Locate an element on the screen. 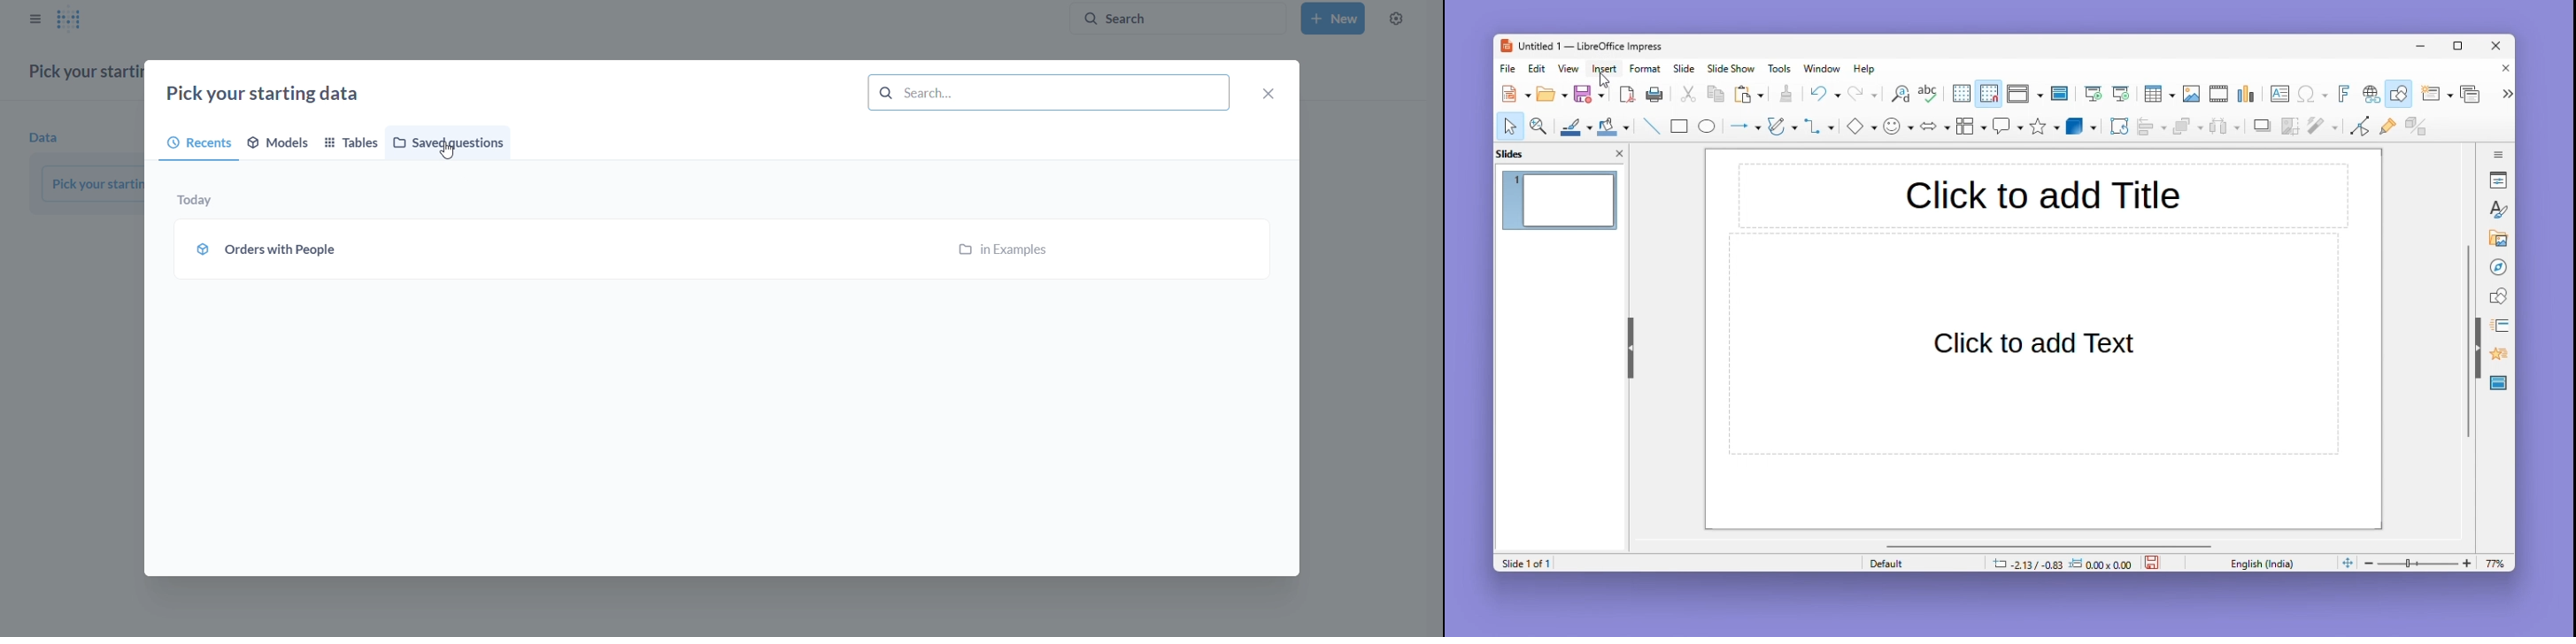 The image size is (2576, 644). Toggle extrusion is located at coordinates (2416, 127).